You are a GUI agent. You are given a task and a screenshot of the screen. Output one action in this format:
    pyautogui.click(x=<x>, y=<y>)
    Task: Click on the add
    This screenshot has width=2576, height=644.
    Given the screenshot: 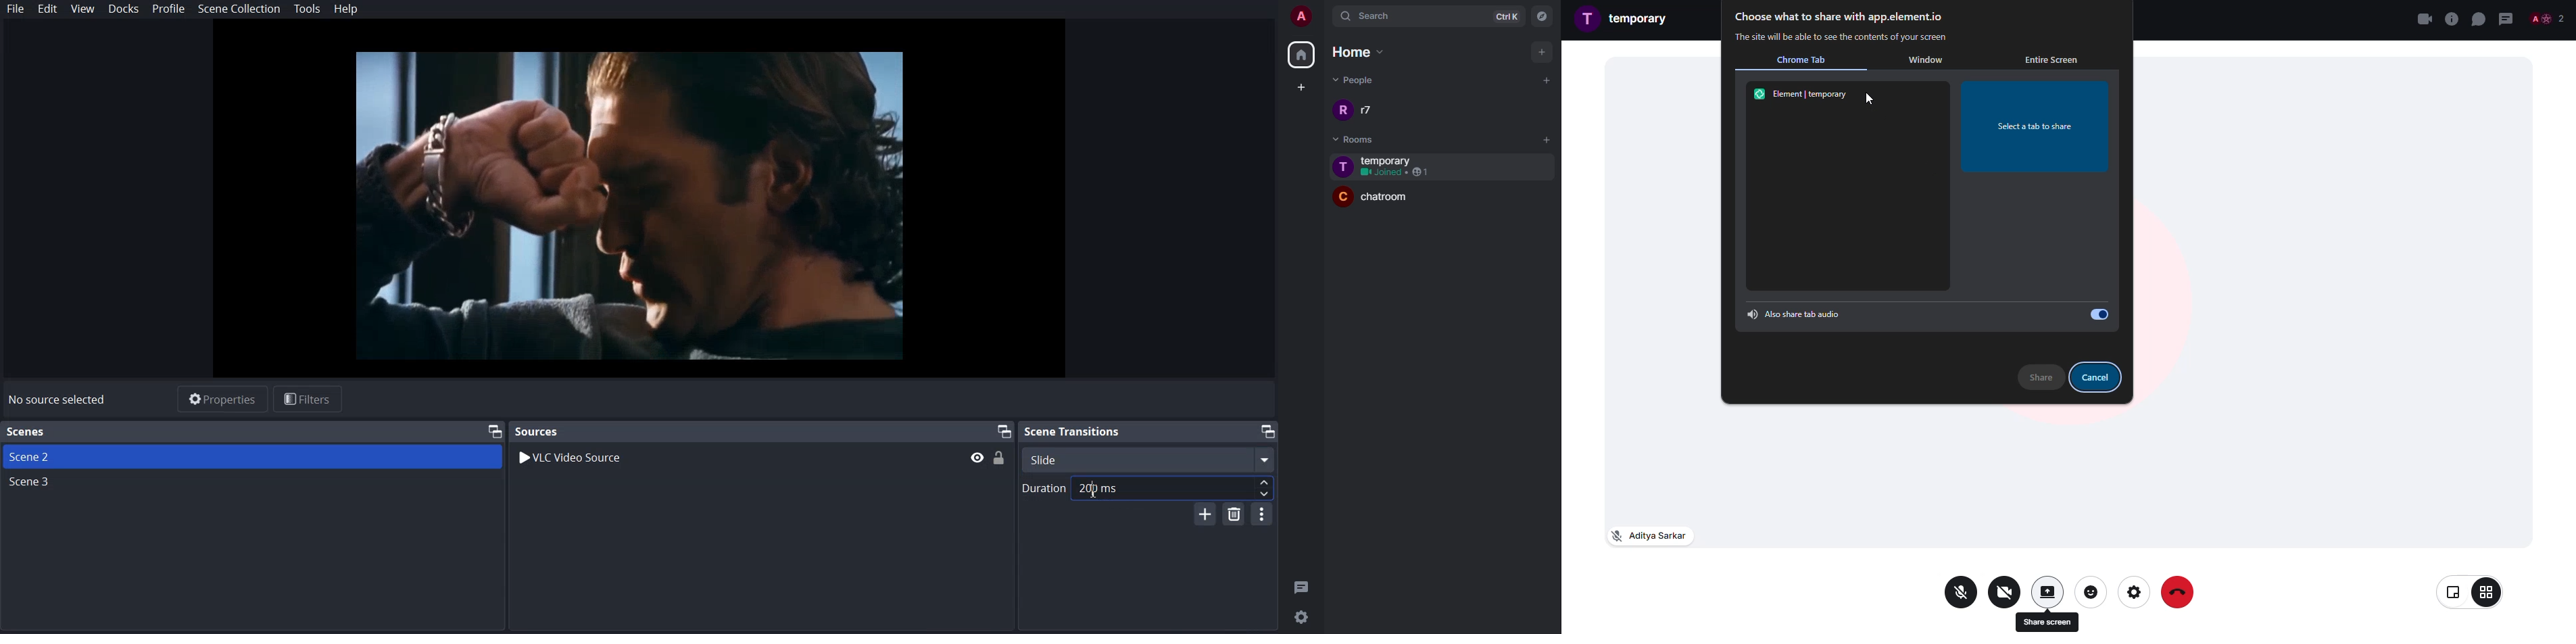 What is the action you would take?
    pyautogui.click(x=1544, y=80)
    